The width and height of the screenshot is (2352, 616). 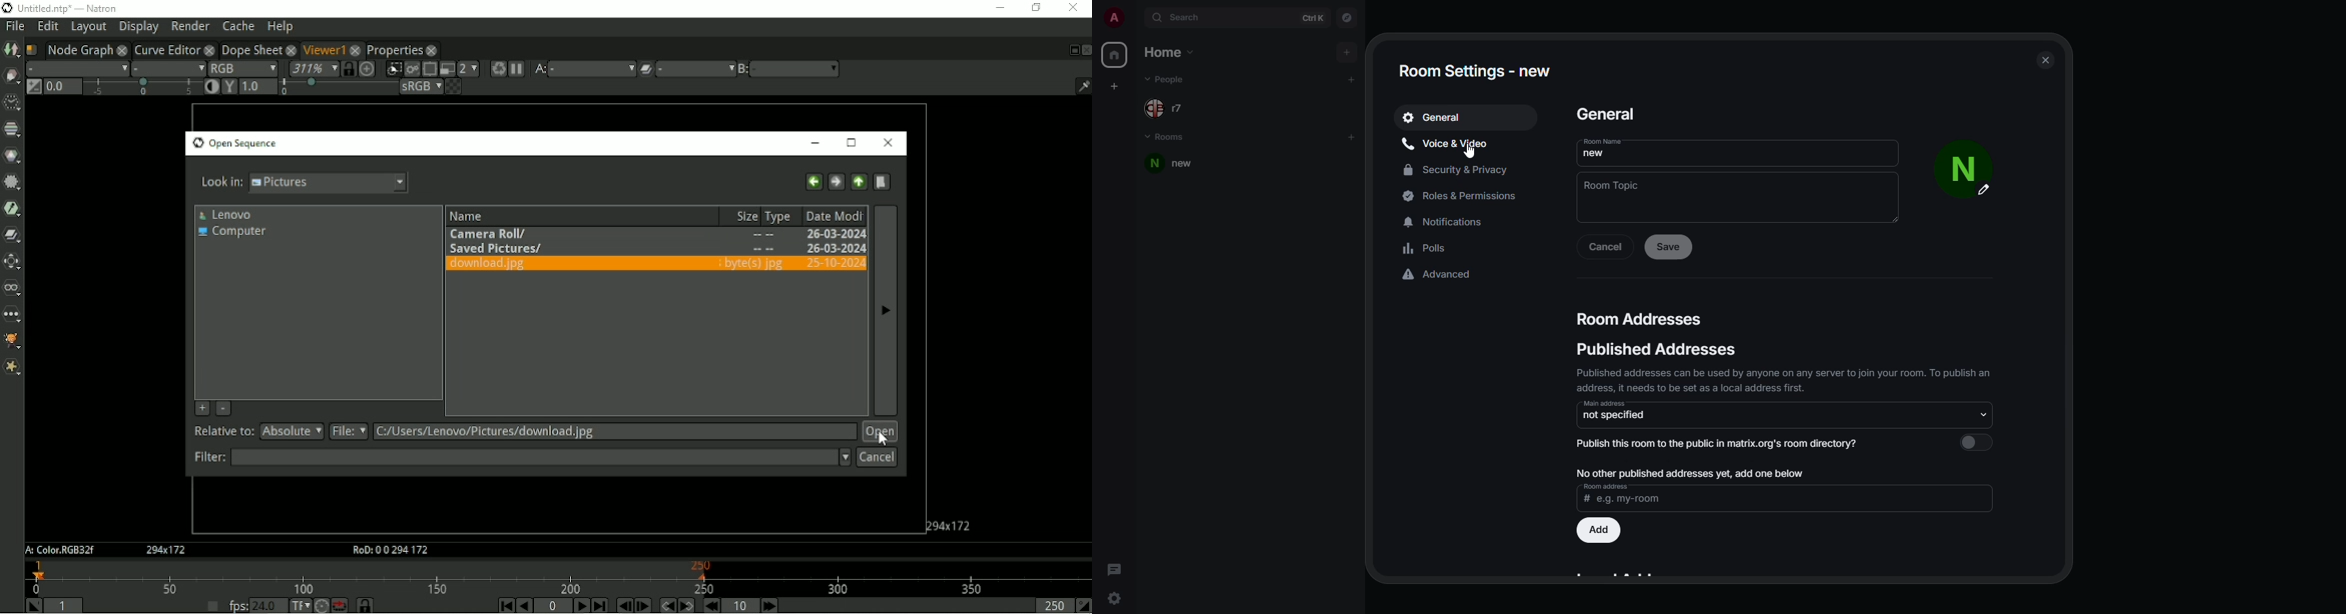 I want to click on Show/hide information bar, so click(x=1082, y=86).